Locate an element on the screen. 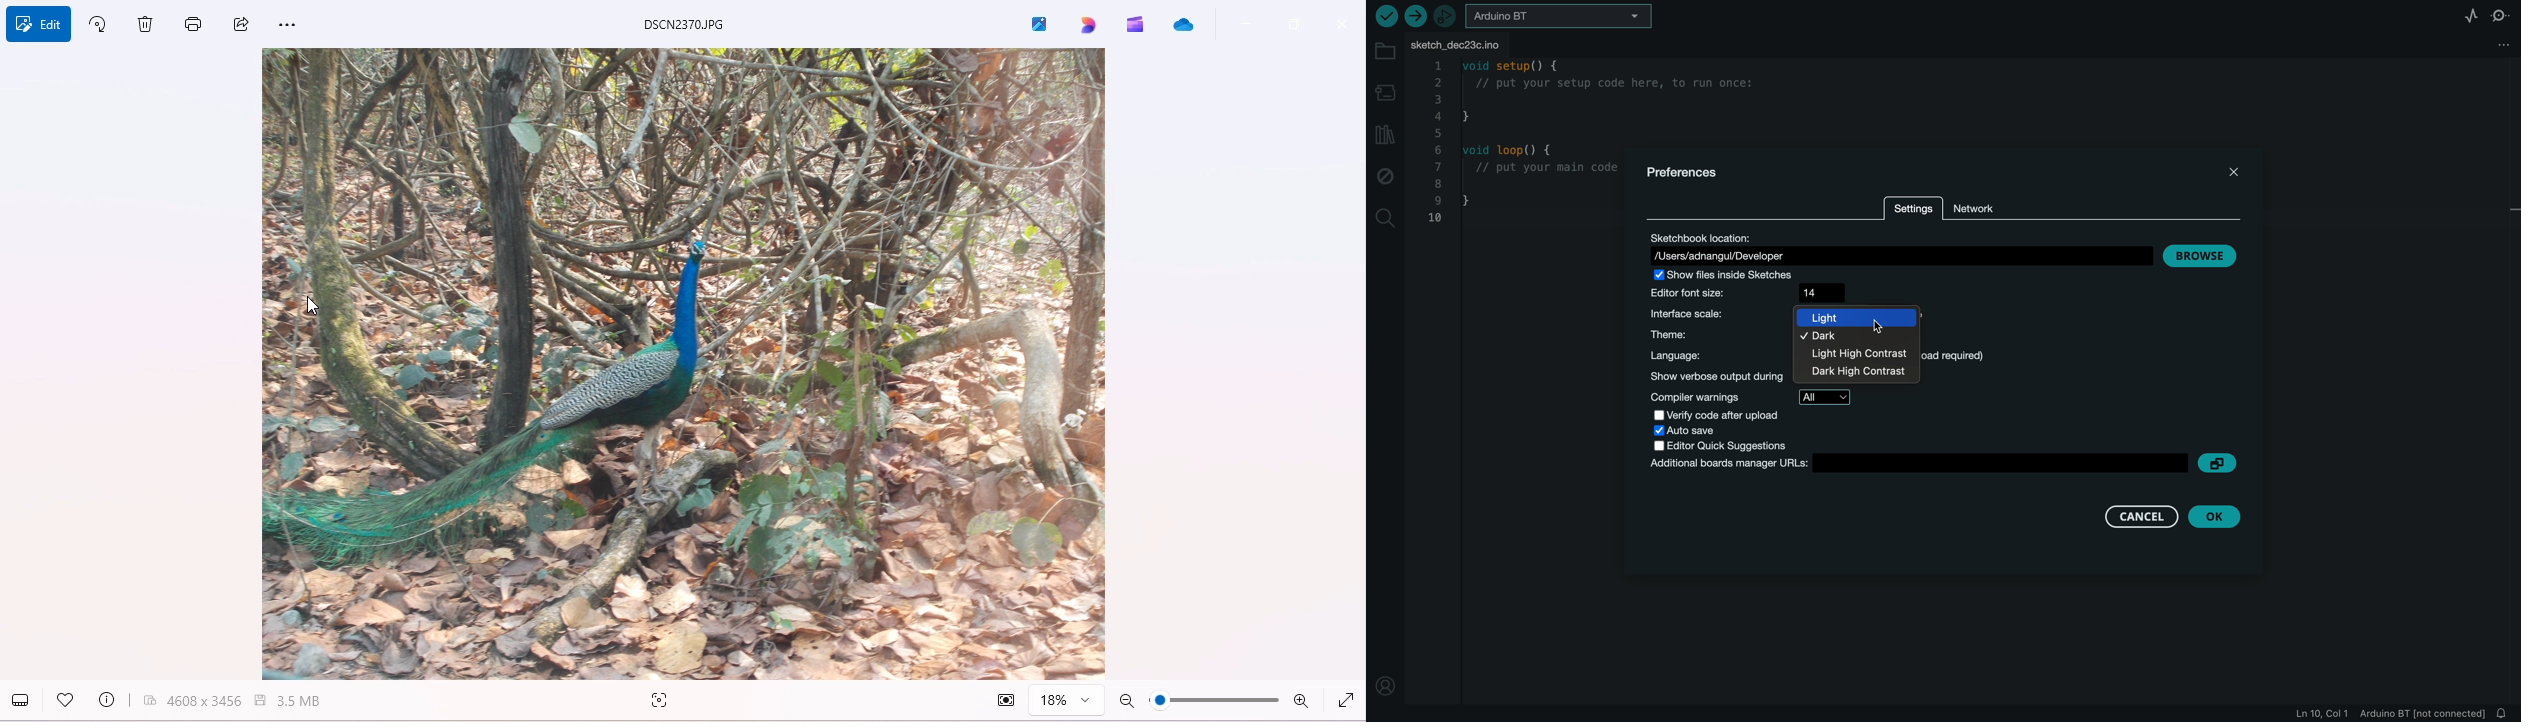 Image resolution: width=2548 pixels, height=728 pixels. microsoft clipchamp is located at coordinates (1137, 26).